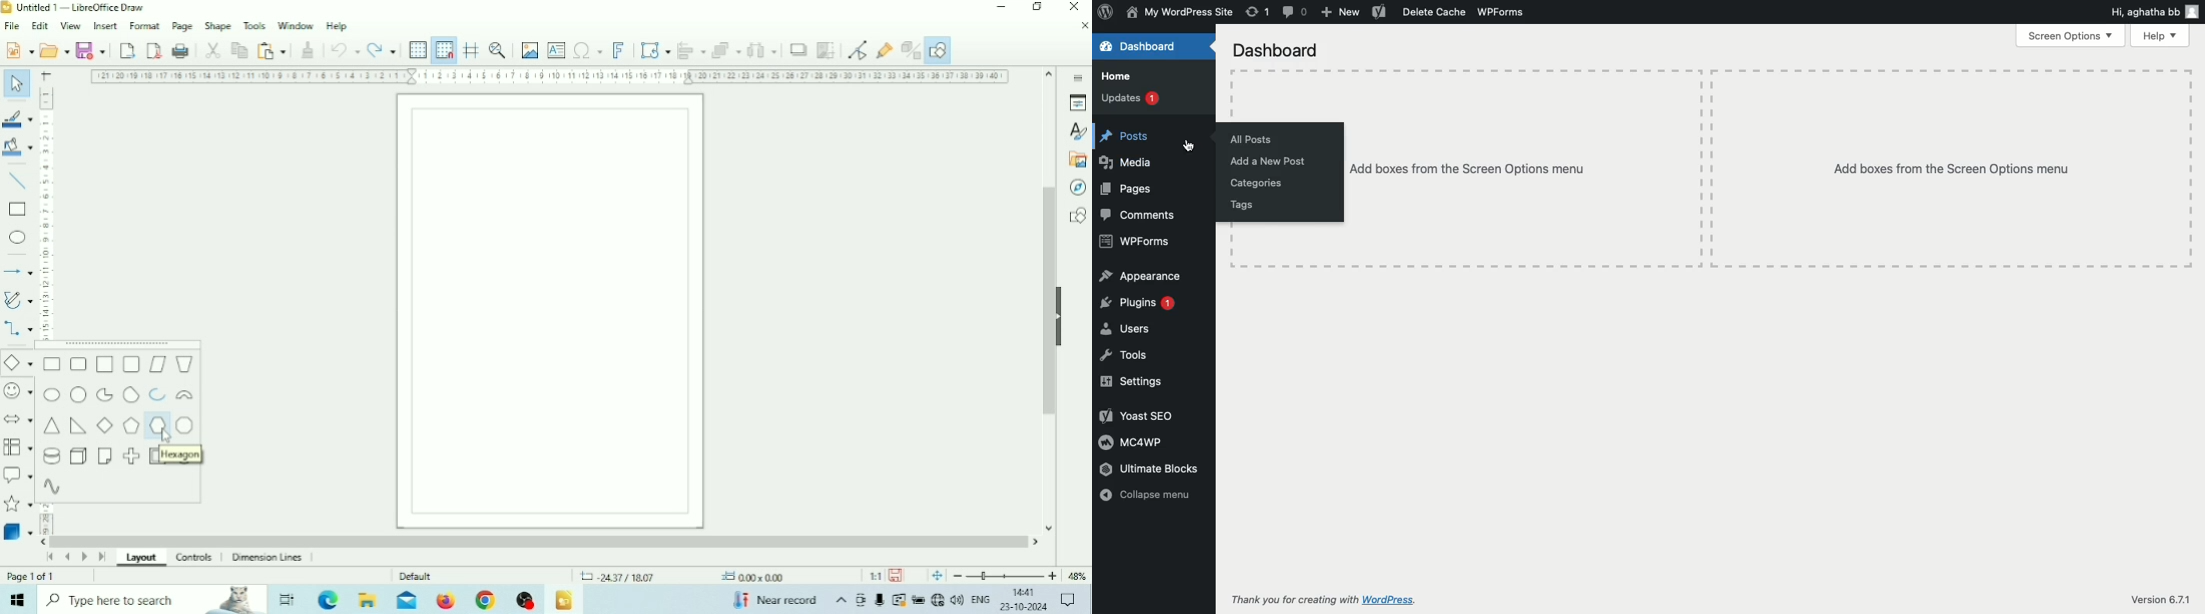 This screenshot has height=616, width=2212. Describe the element at coordinates (287, 600) in the screenshot. I see `Task View` at that location.